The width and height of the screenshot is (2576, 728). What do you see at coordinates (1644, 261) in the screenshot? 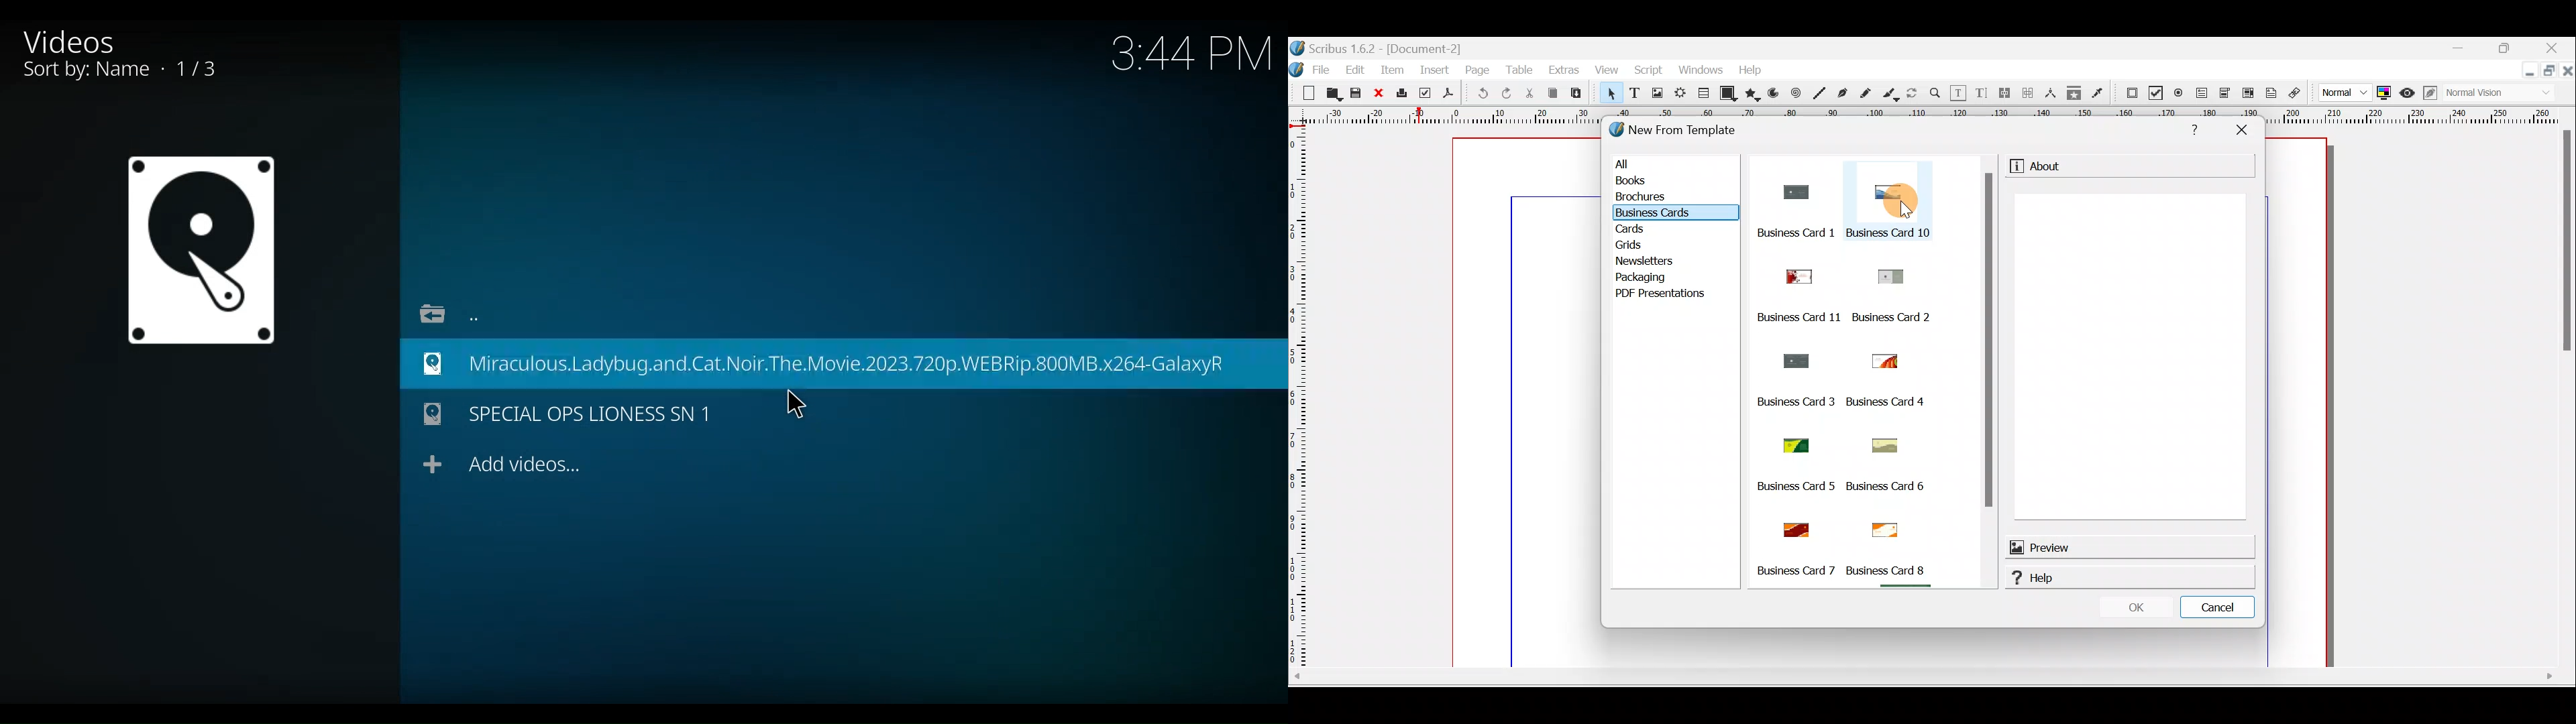
I see `Newsletters` at bounding box center [1644, 261].